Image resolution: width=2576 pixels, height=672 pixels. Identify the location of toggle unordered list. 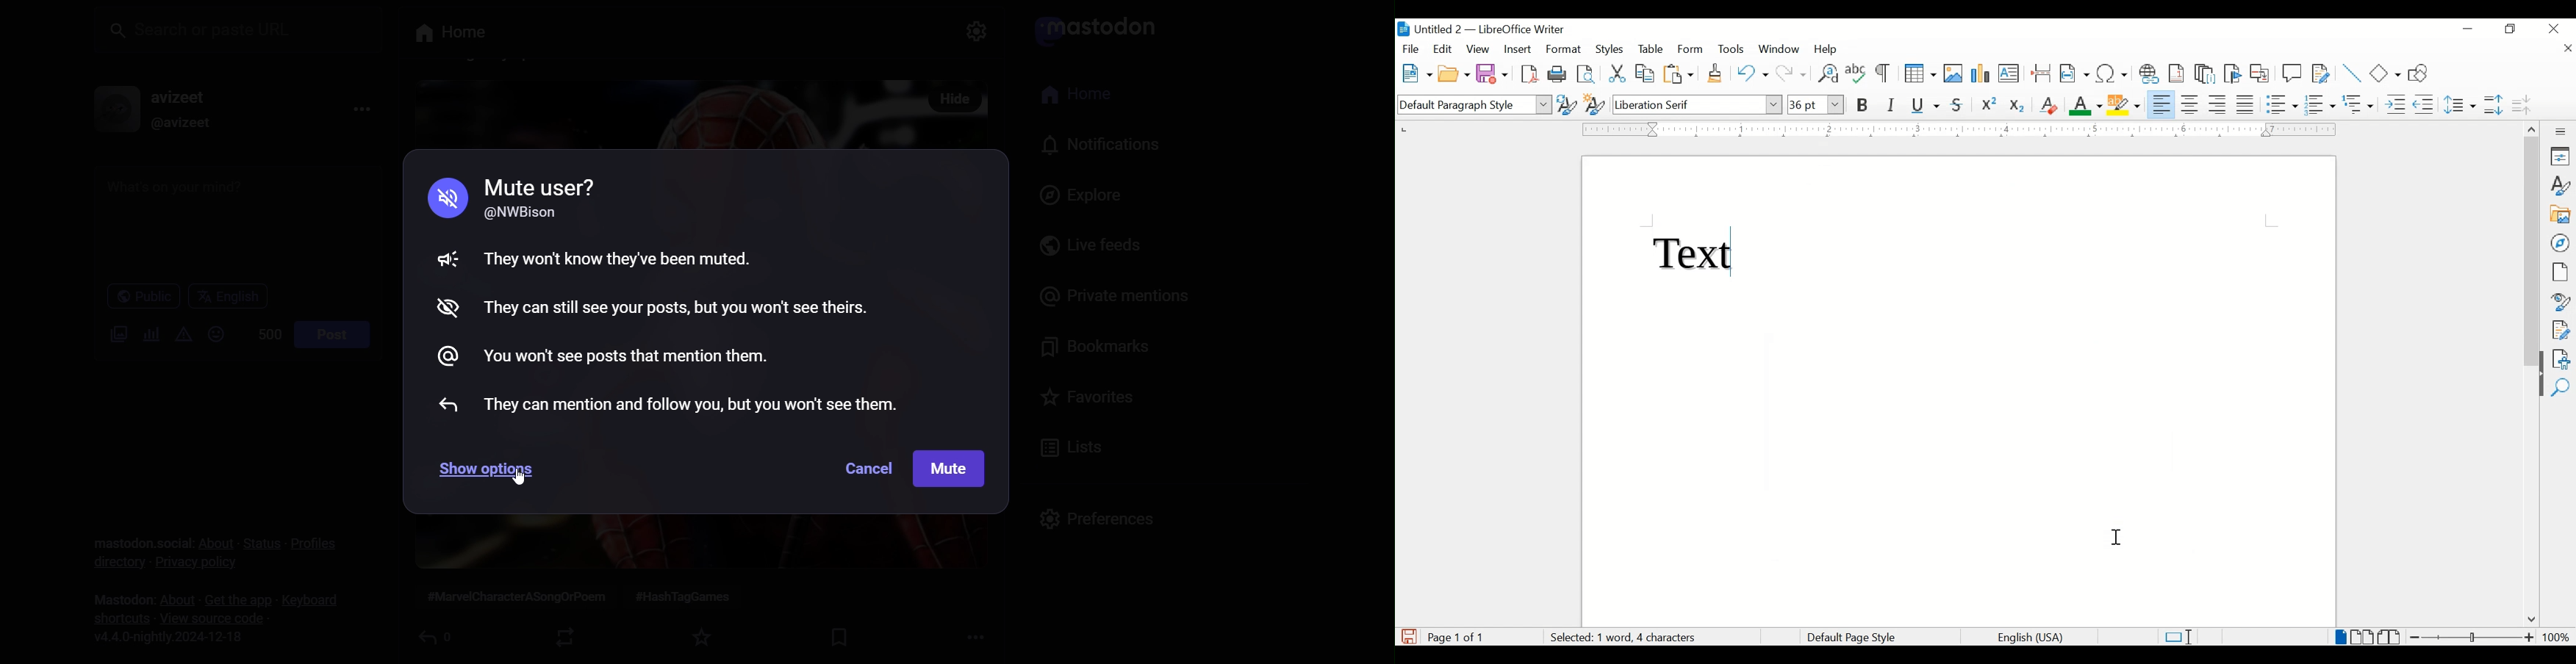
(2282, 104).